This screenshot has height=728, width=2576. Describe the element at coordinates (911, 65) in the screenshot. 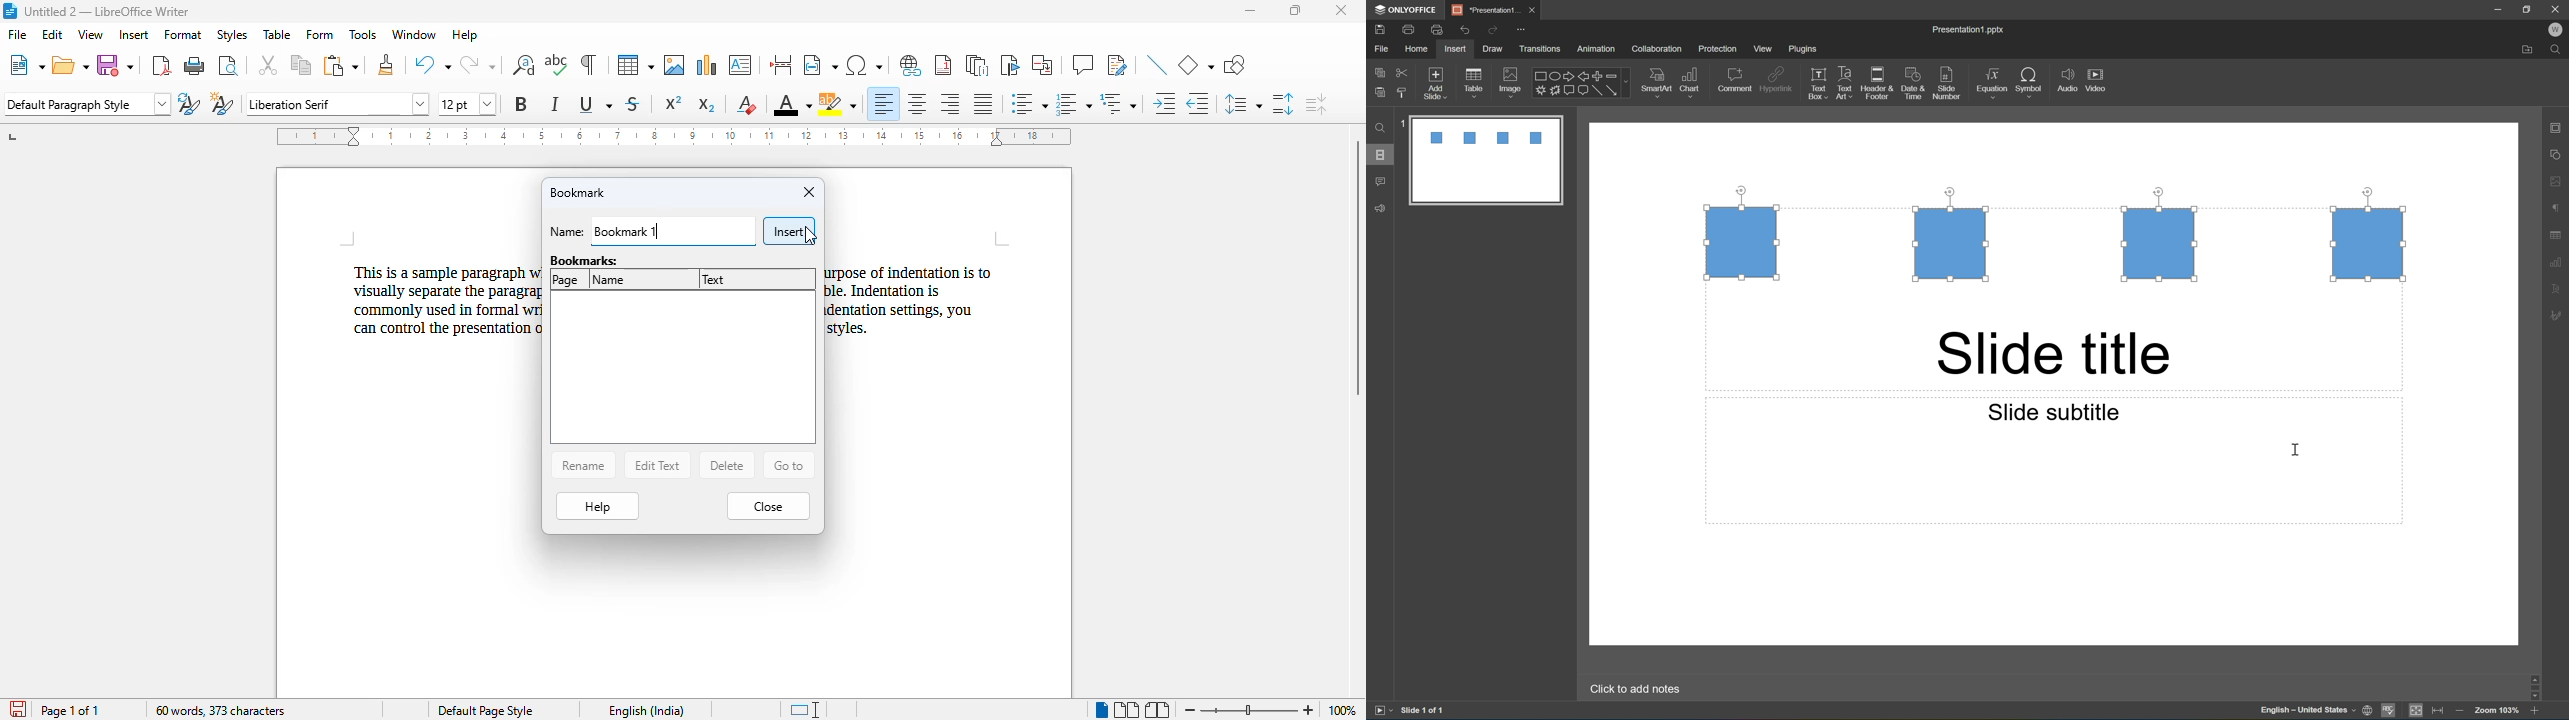

I see `insert hyperlink` at that location.